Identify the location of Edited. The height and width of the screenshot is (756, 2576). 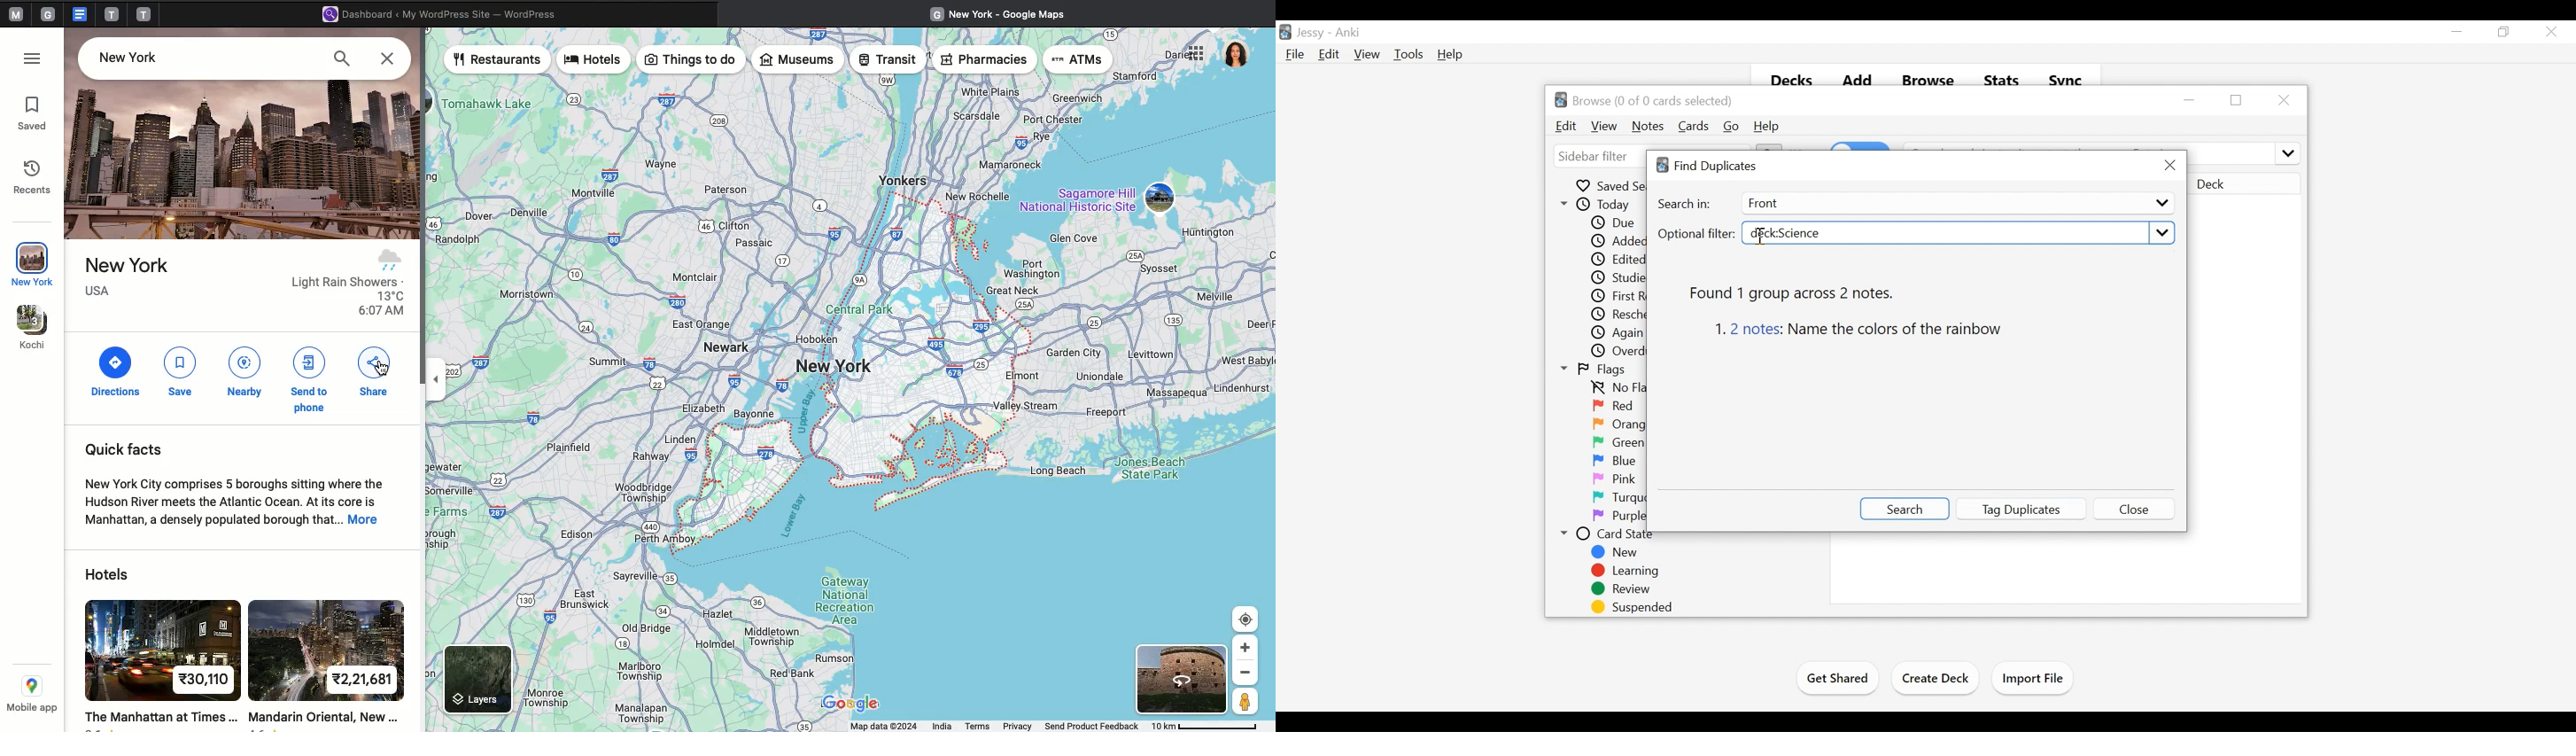
(1619, 260).